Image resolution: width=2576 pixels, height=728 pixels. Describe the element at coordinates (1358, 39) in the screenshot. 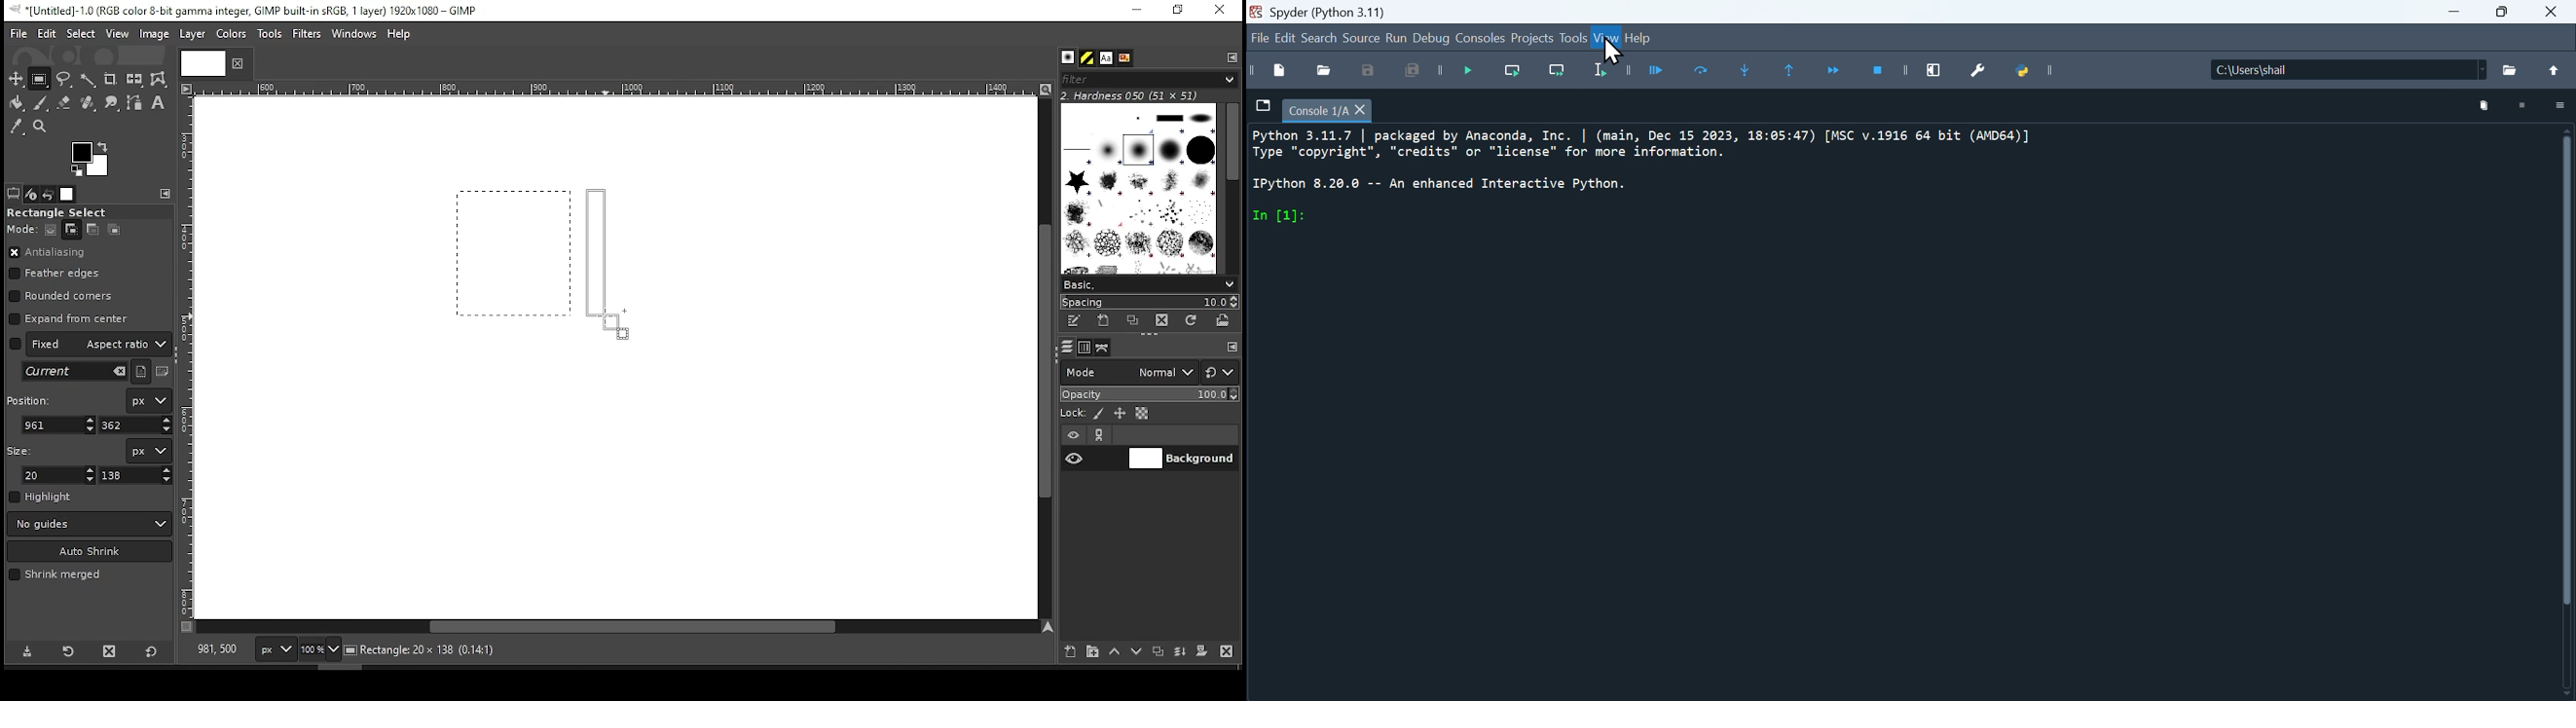

I see `source` at that location.